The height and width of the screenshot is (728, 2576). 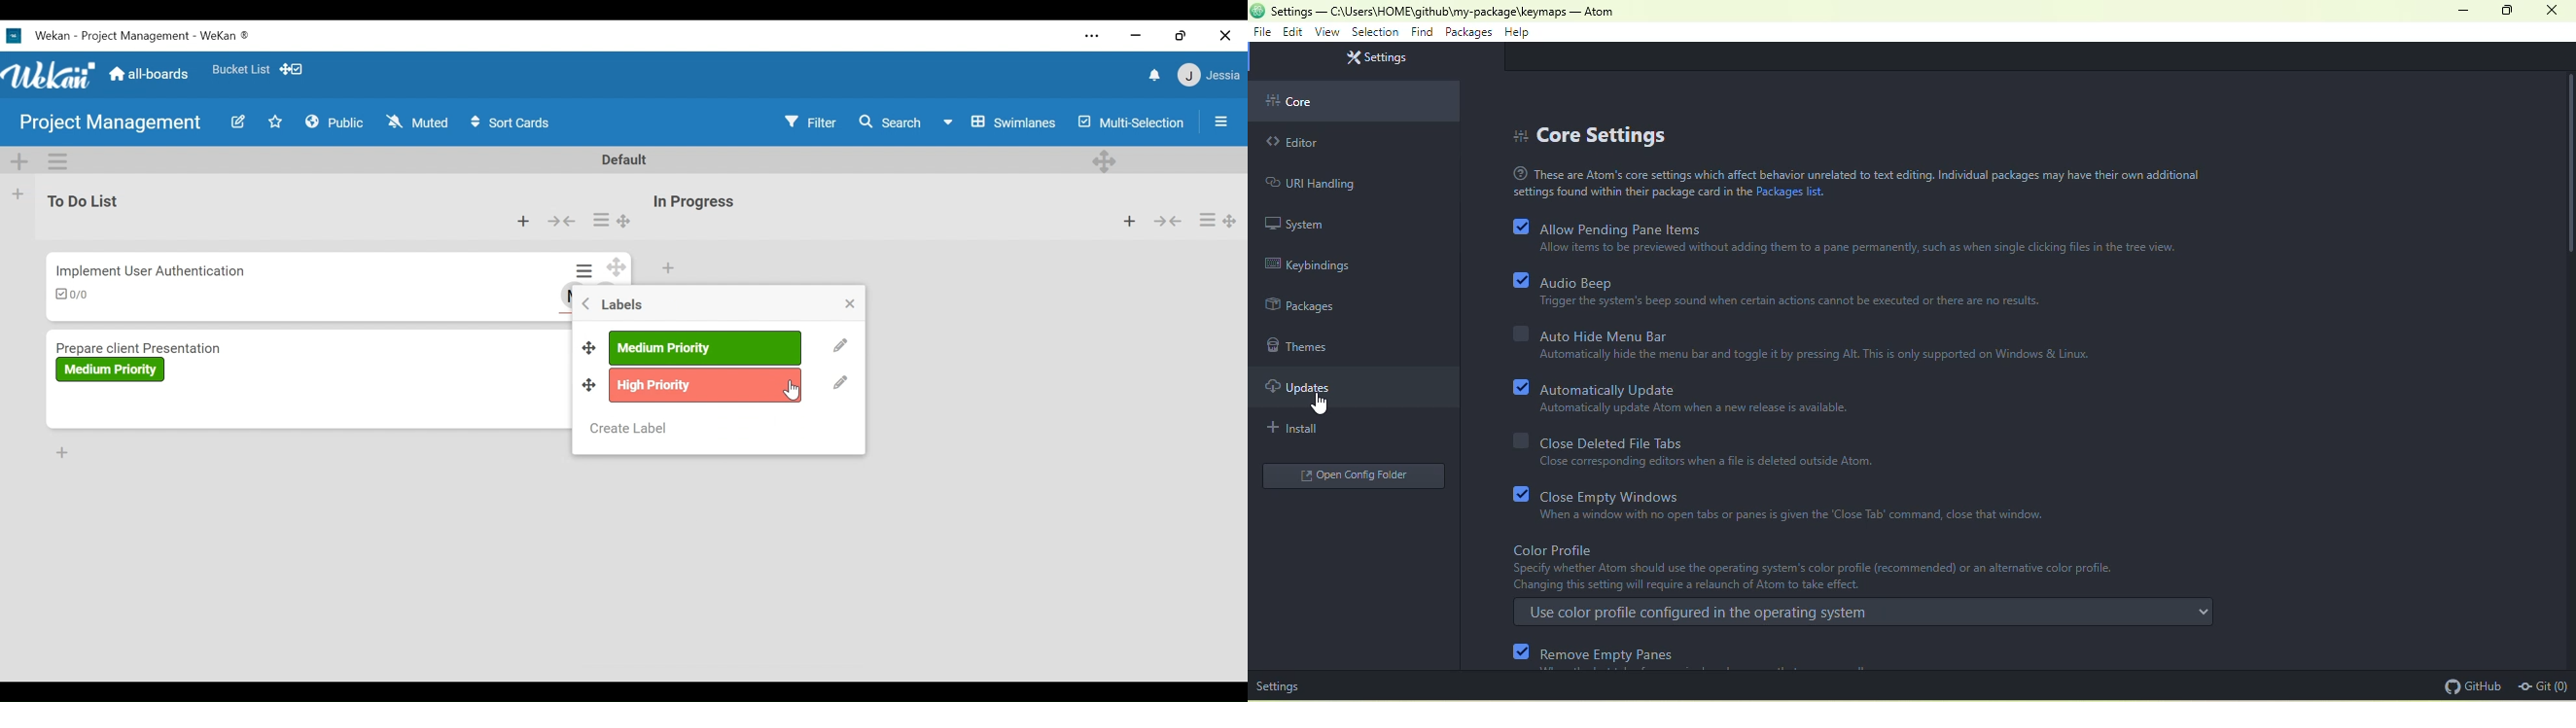 I want to click on Board View, so click(x=999, y=122).